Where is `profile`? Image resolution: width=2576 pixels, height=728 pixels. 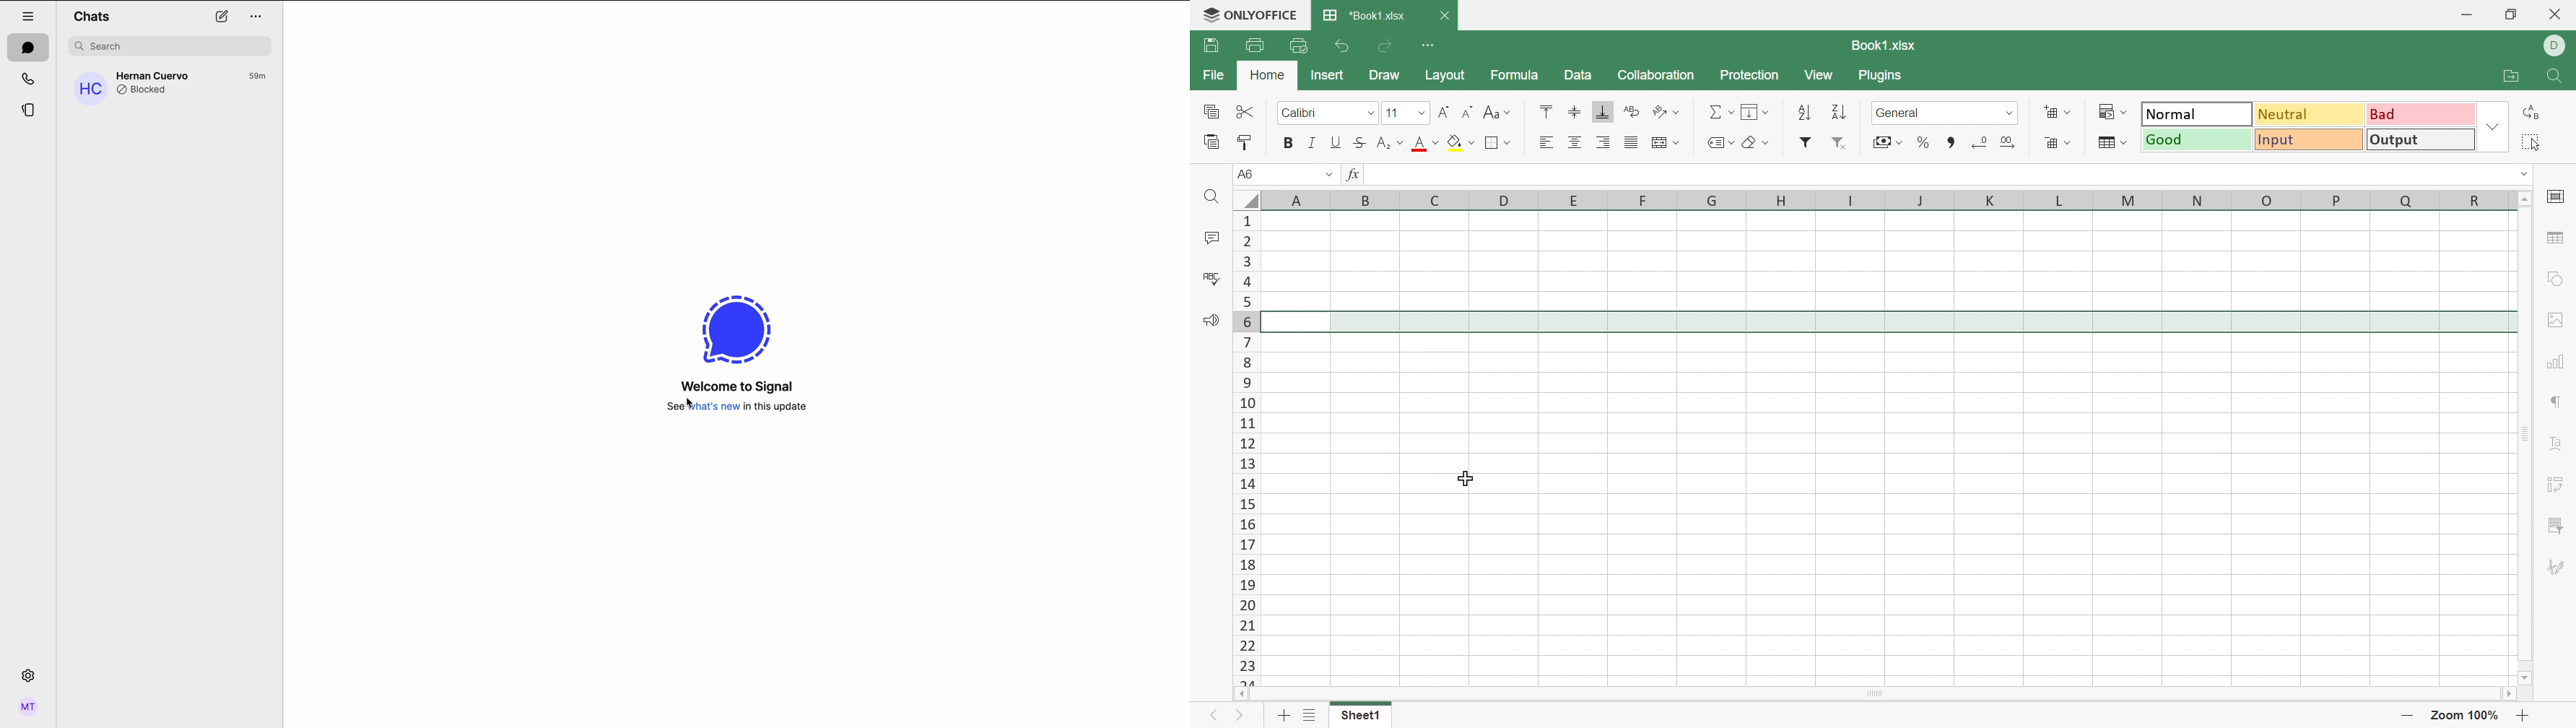
profile is located at coordinates (30, 708).